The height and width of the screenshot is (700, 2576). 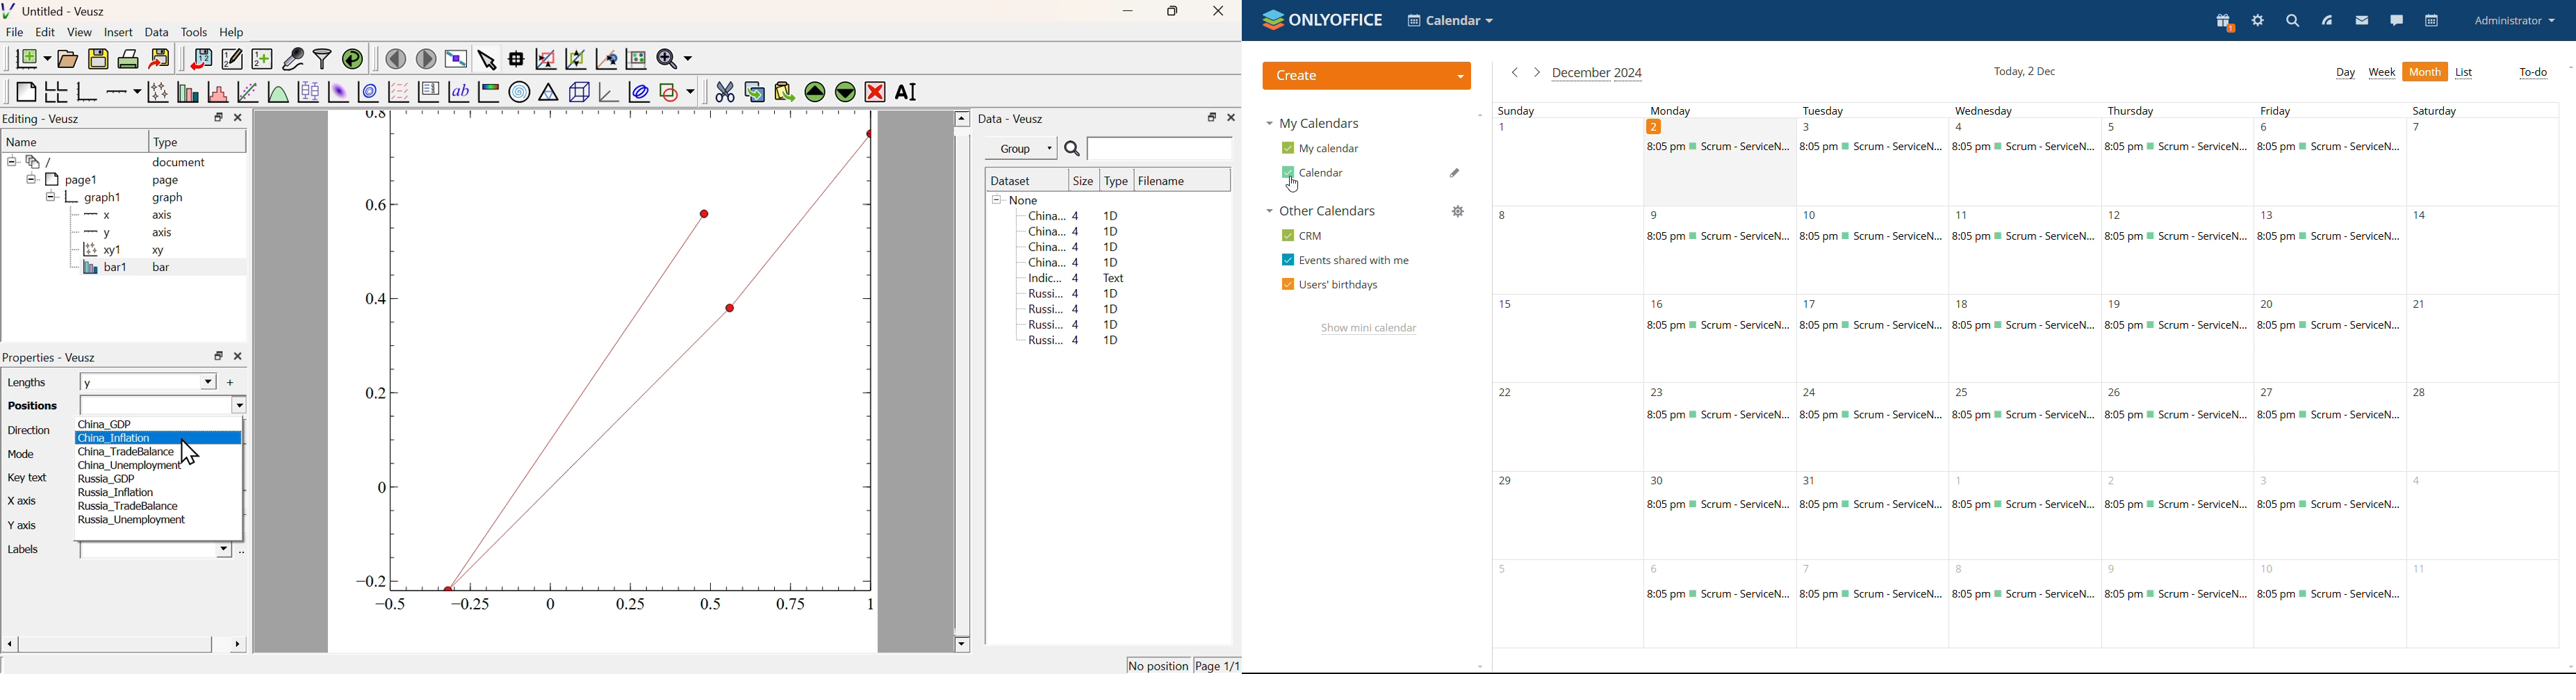 What do you see at coordinates (237, 554) in the screenshot?
I see `Select using dataset Browser` at bounding box center [237, 554].